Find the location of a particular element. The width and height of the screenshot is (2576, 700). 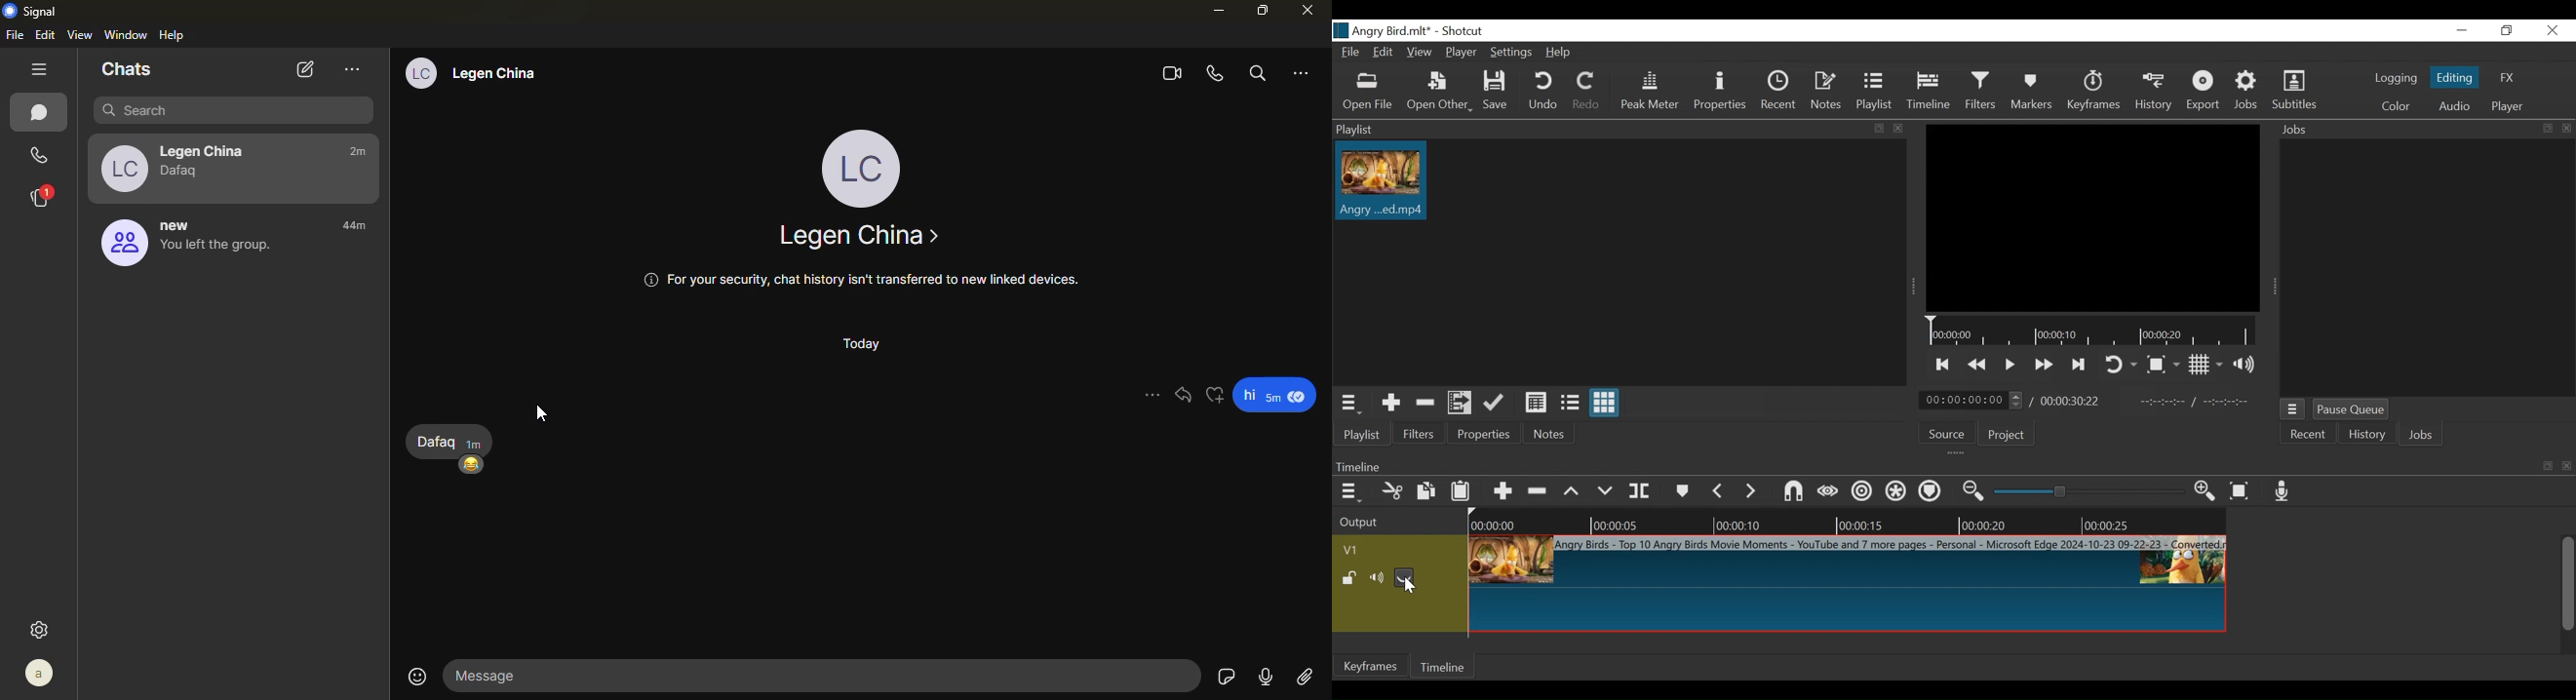

Timeline is located at coordinates (1847, 520).